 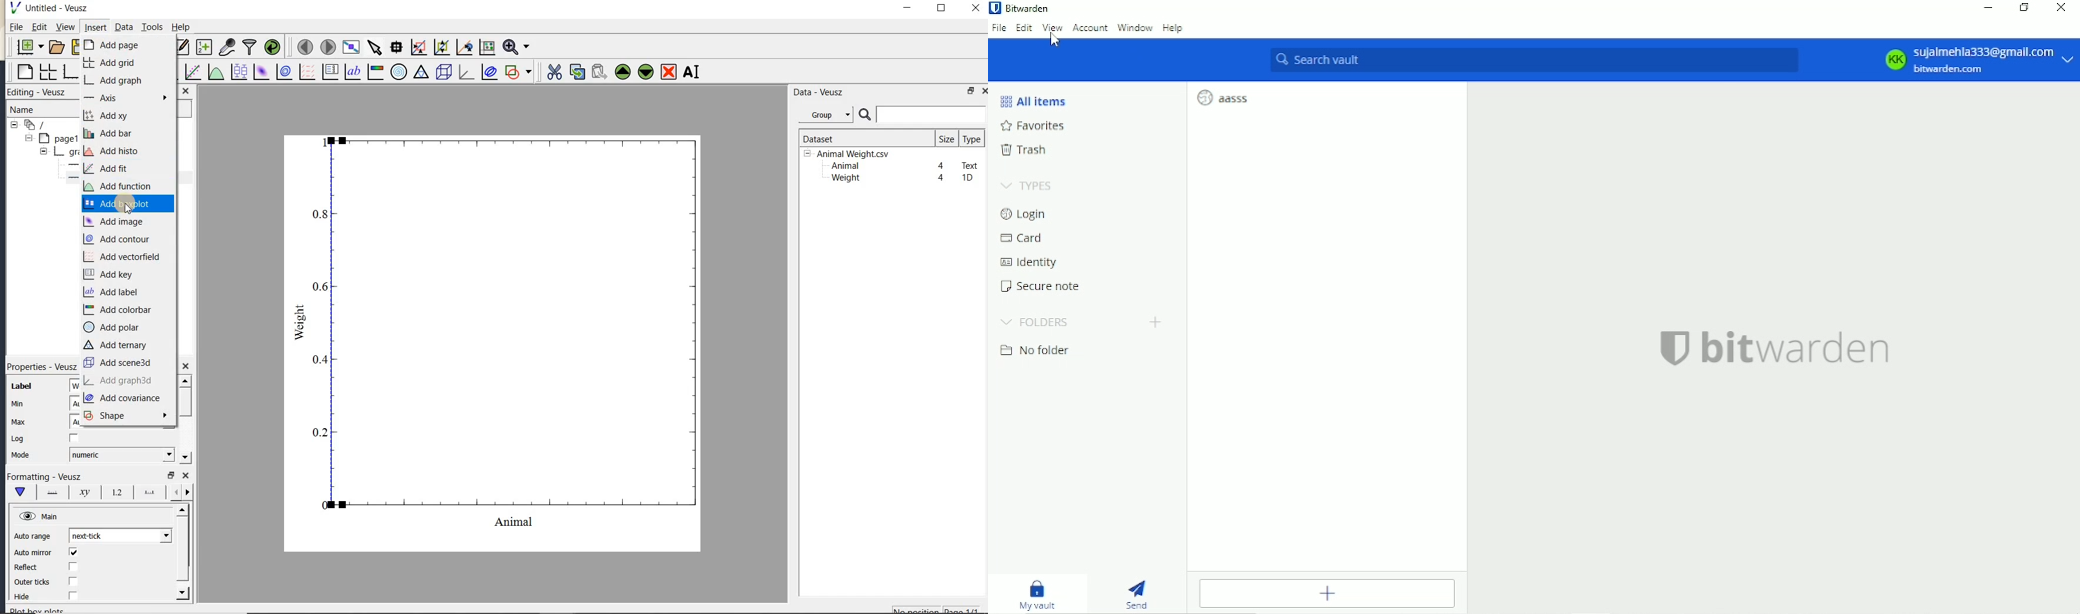 I want to click on check/uncheck, so click(x=72, y=595).